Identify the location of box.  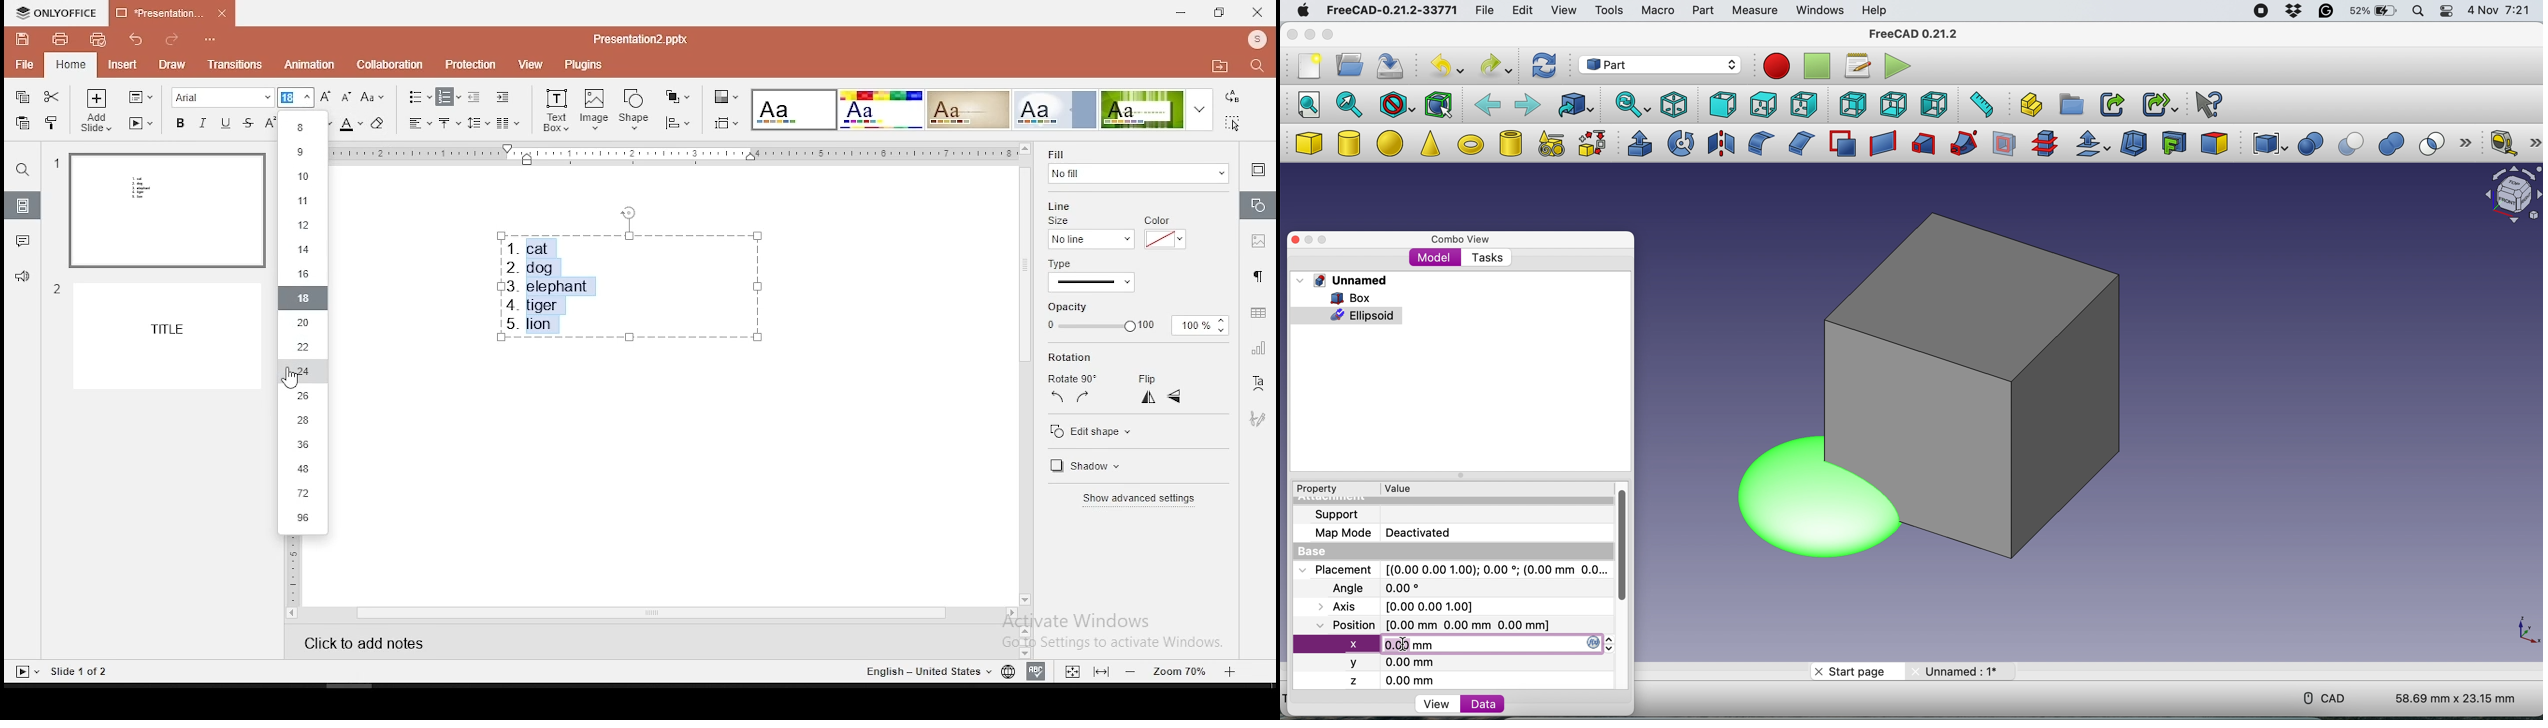
(1309, 144).